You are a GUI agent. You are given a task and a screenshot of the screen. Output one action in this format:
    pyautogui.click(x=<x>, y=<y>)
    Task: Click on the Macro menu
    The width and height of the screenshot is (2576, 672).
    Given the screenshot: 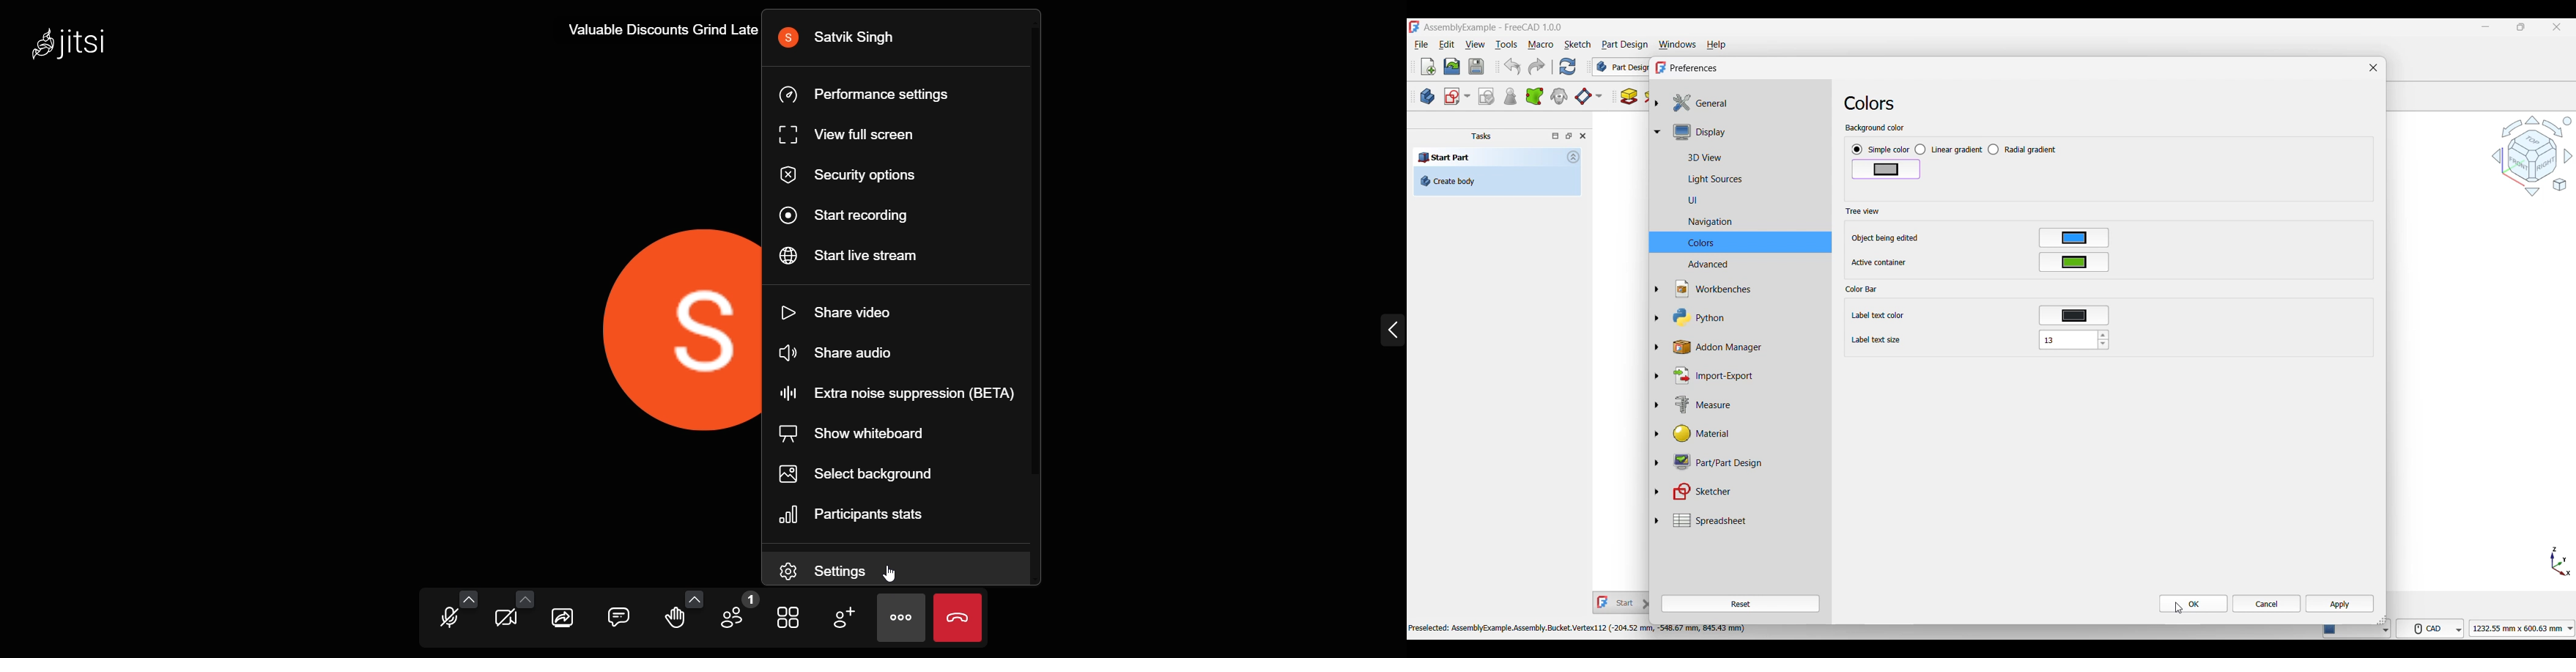 What is the action you would take?
    pyautogui.click(x=1541, y=45)
    